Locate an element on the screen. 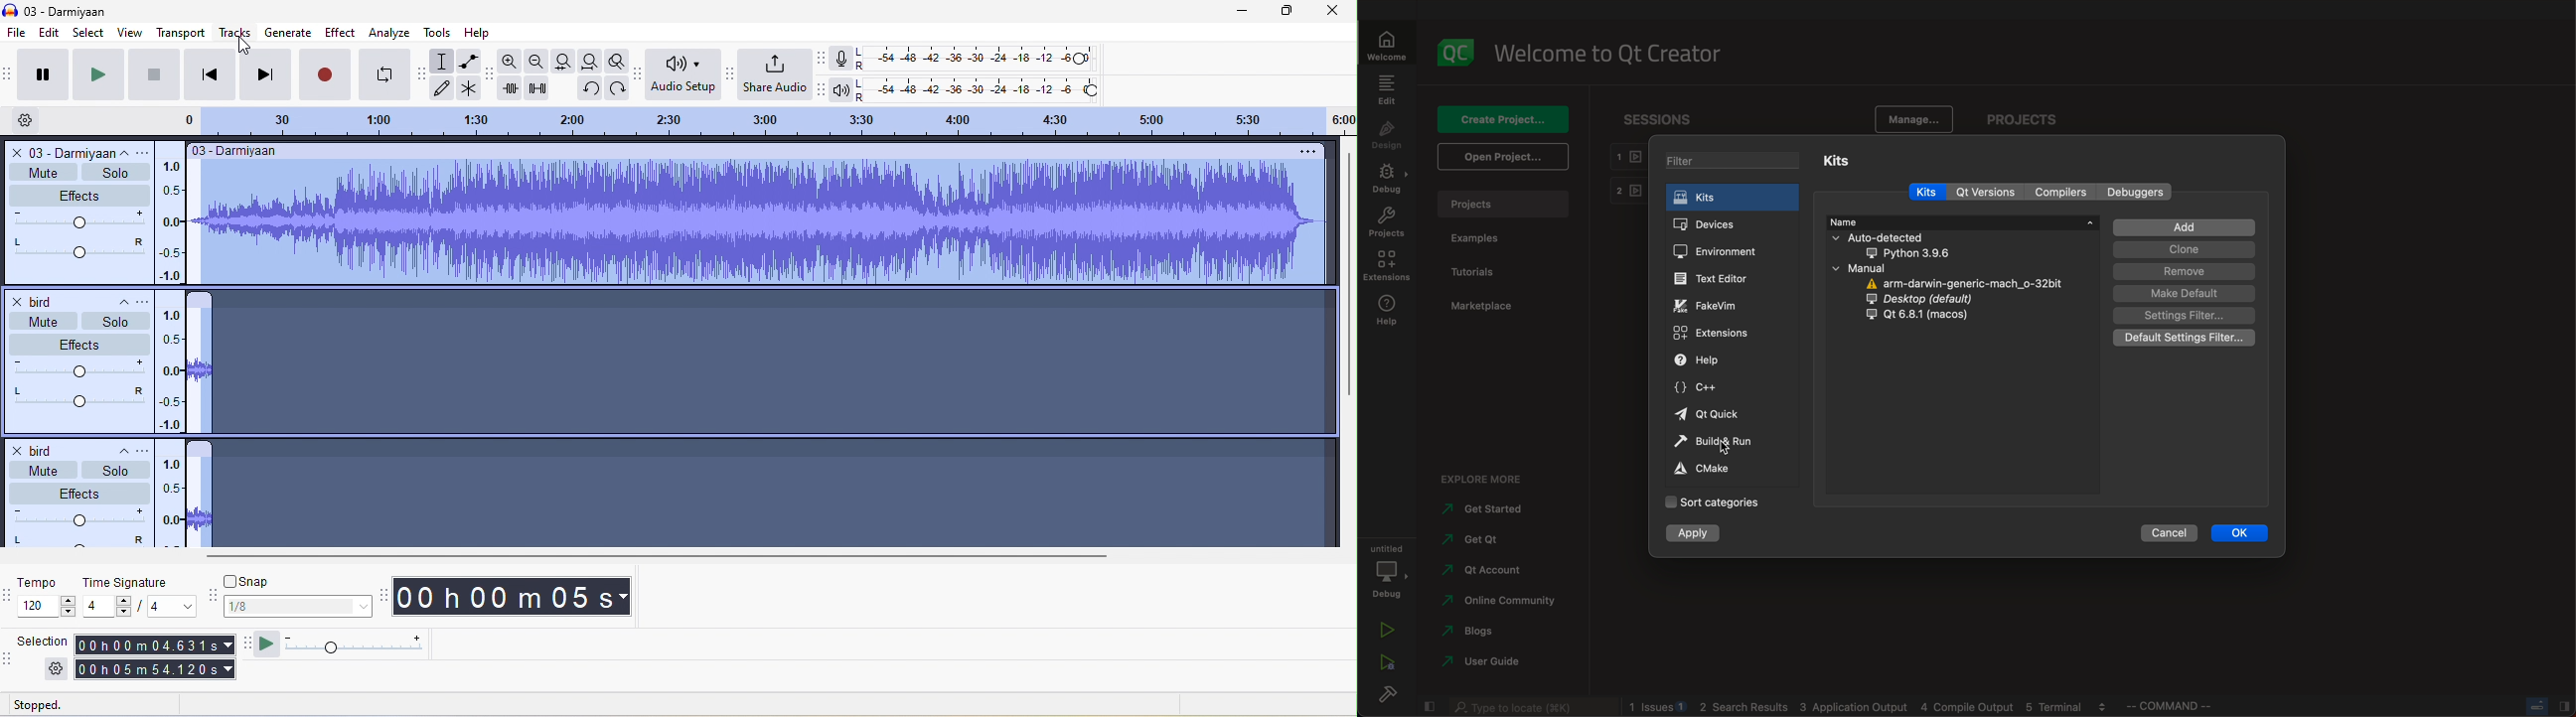  enable looping is located at coordinates (383, 73).